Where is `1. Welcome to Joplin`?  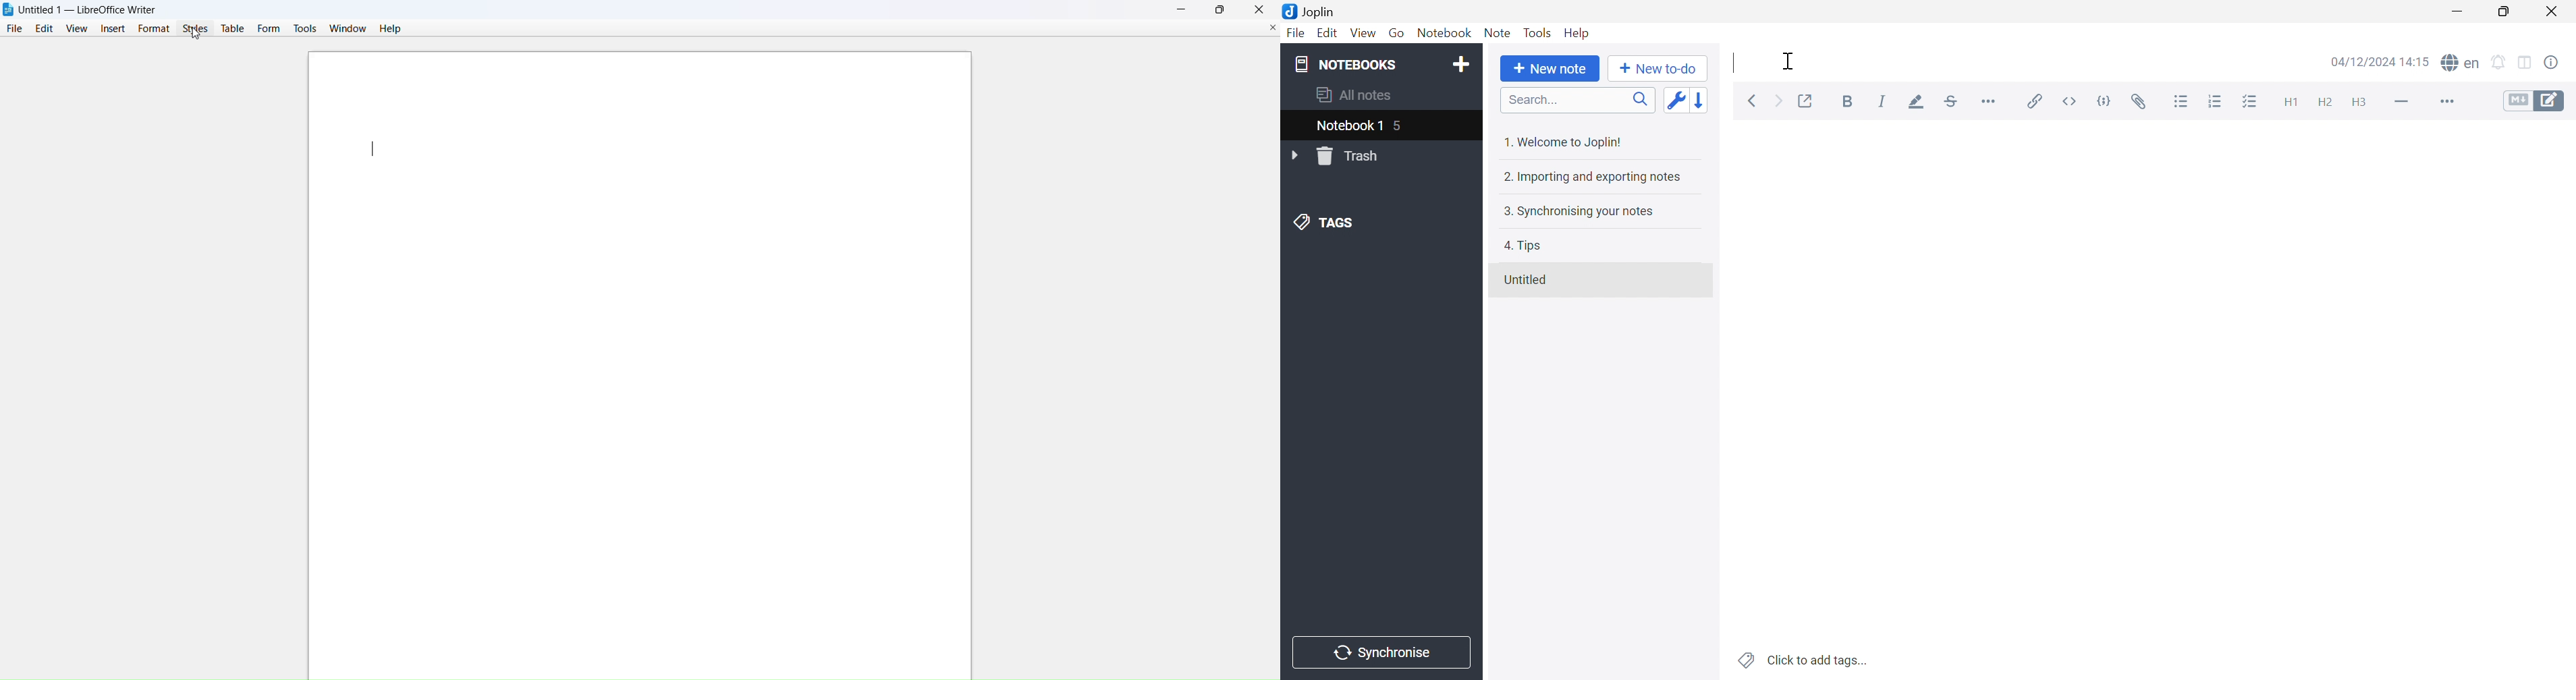 1. Welcome to Joplin is located at coordinates (1562, 142).